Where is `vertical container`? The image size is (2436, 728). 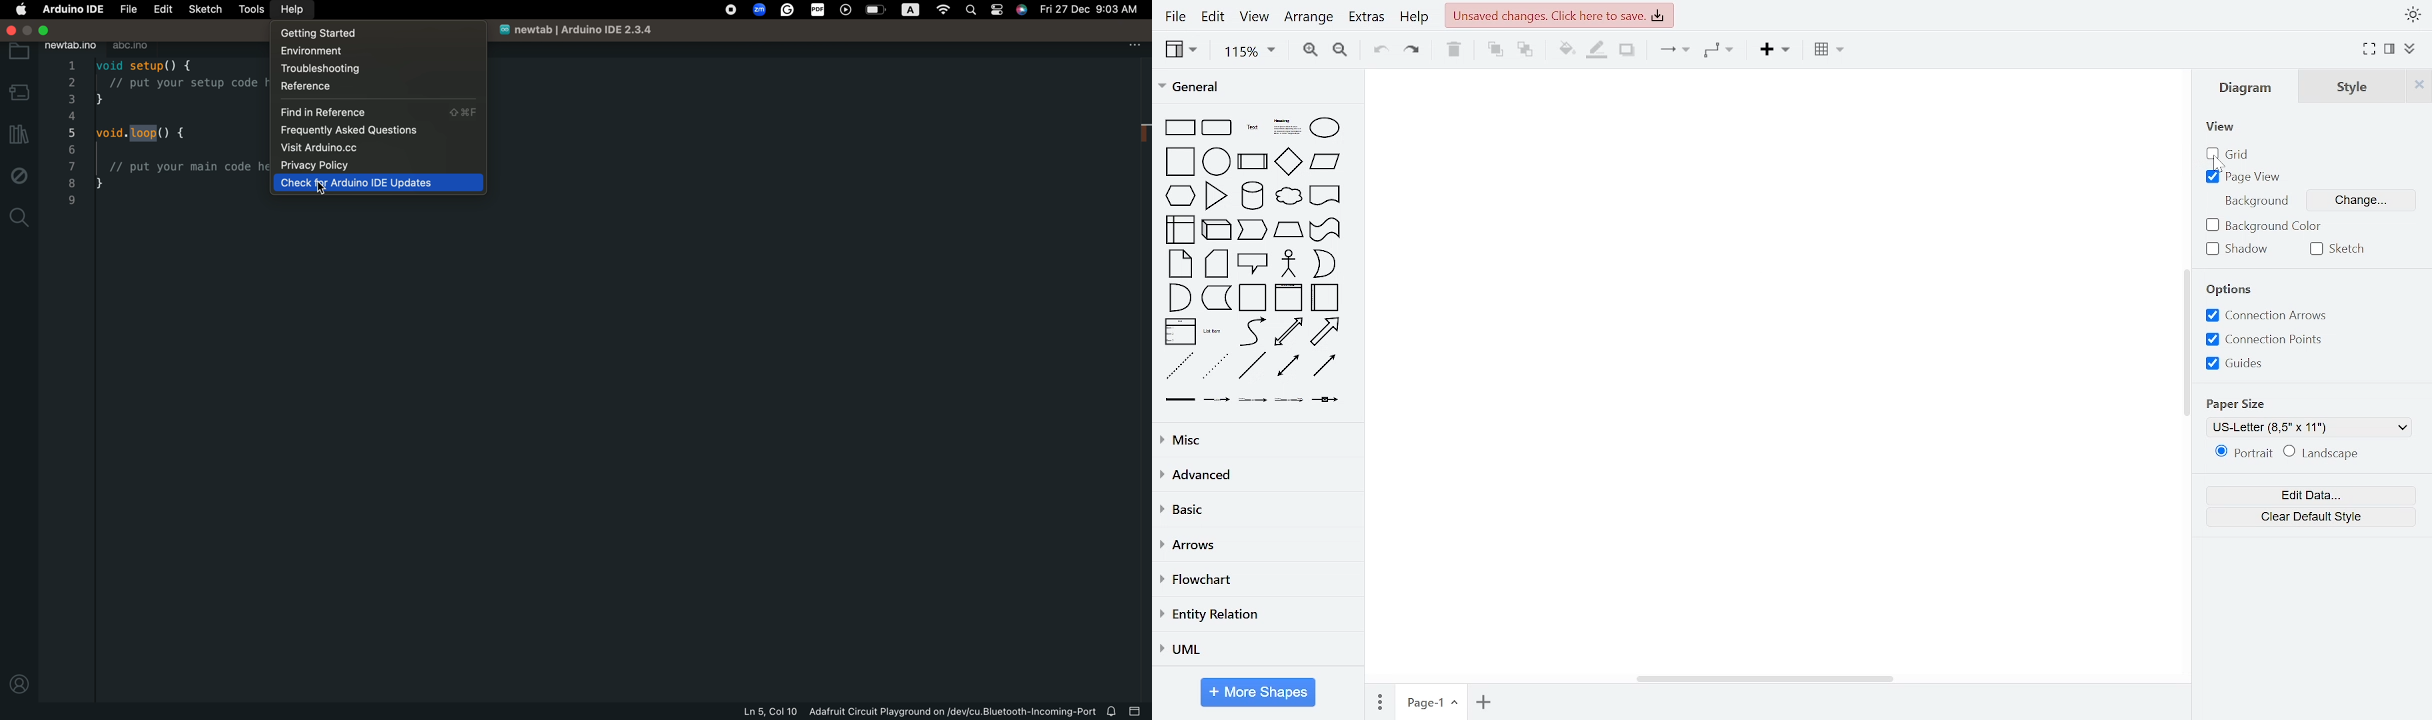
vertical container is located at coordinates (1289, 298).